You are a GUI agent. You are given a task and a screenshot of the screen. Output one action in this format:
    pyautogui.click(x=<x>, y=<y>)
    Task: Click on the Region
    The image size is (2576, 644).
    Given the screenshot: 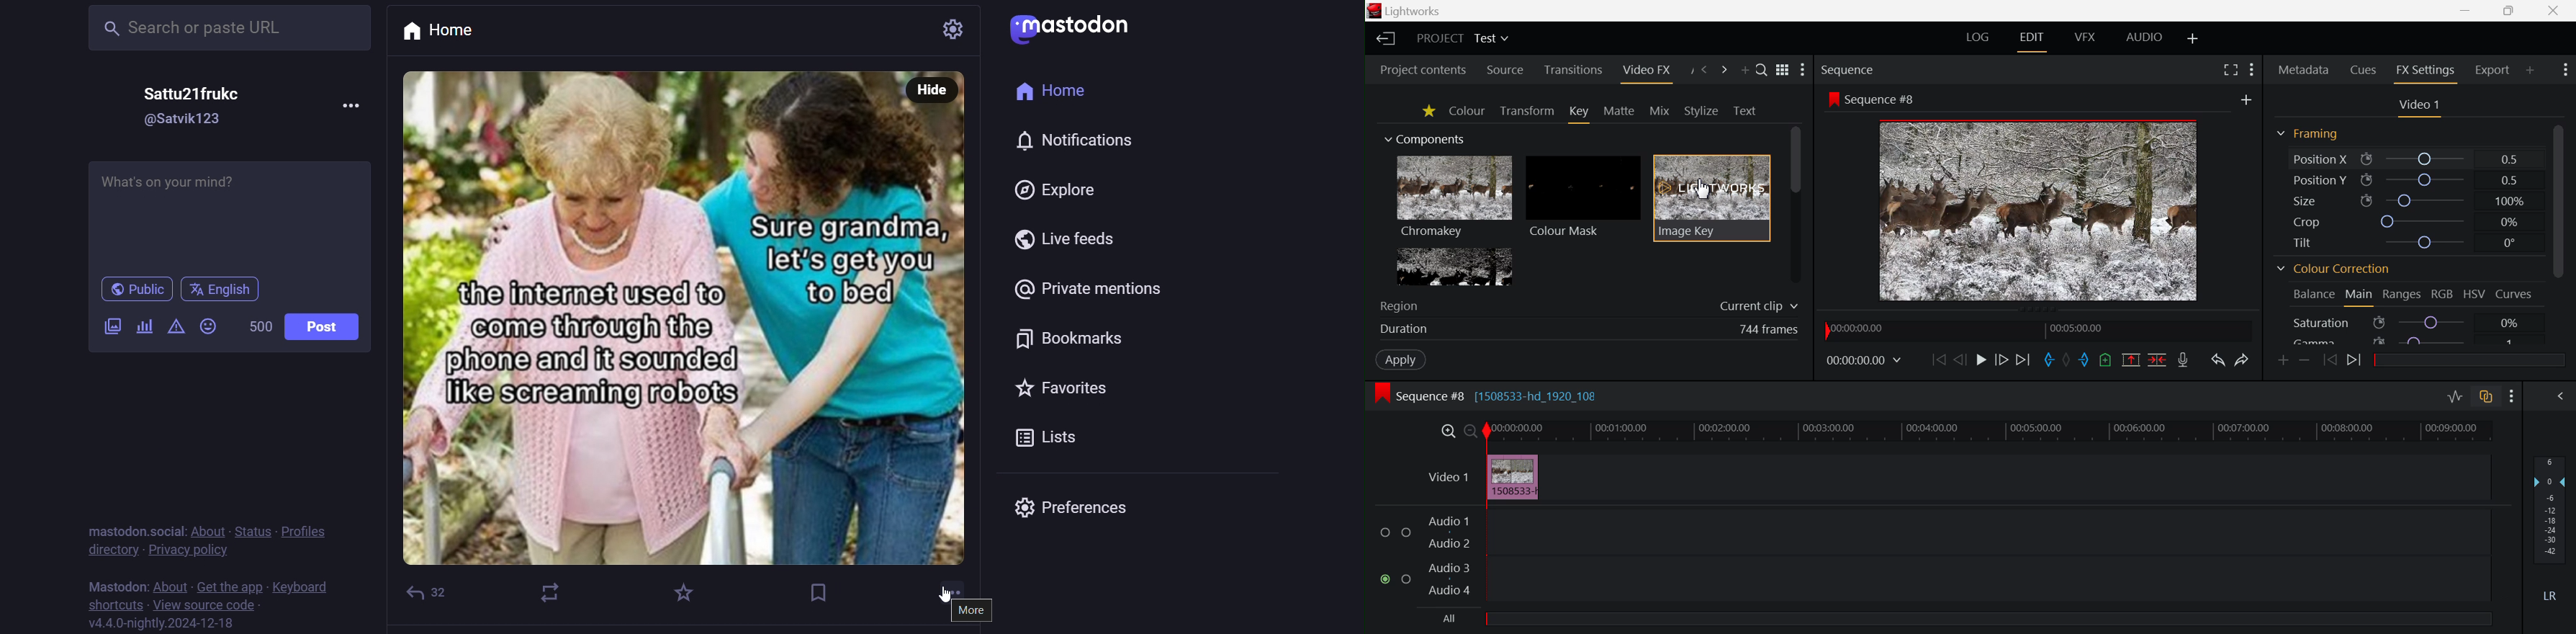 What is the action you would take?
    pyautogui.click(x=1401, y=307)
    